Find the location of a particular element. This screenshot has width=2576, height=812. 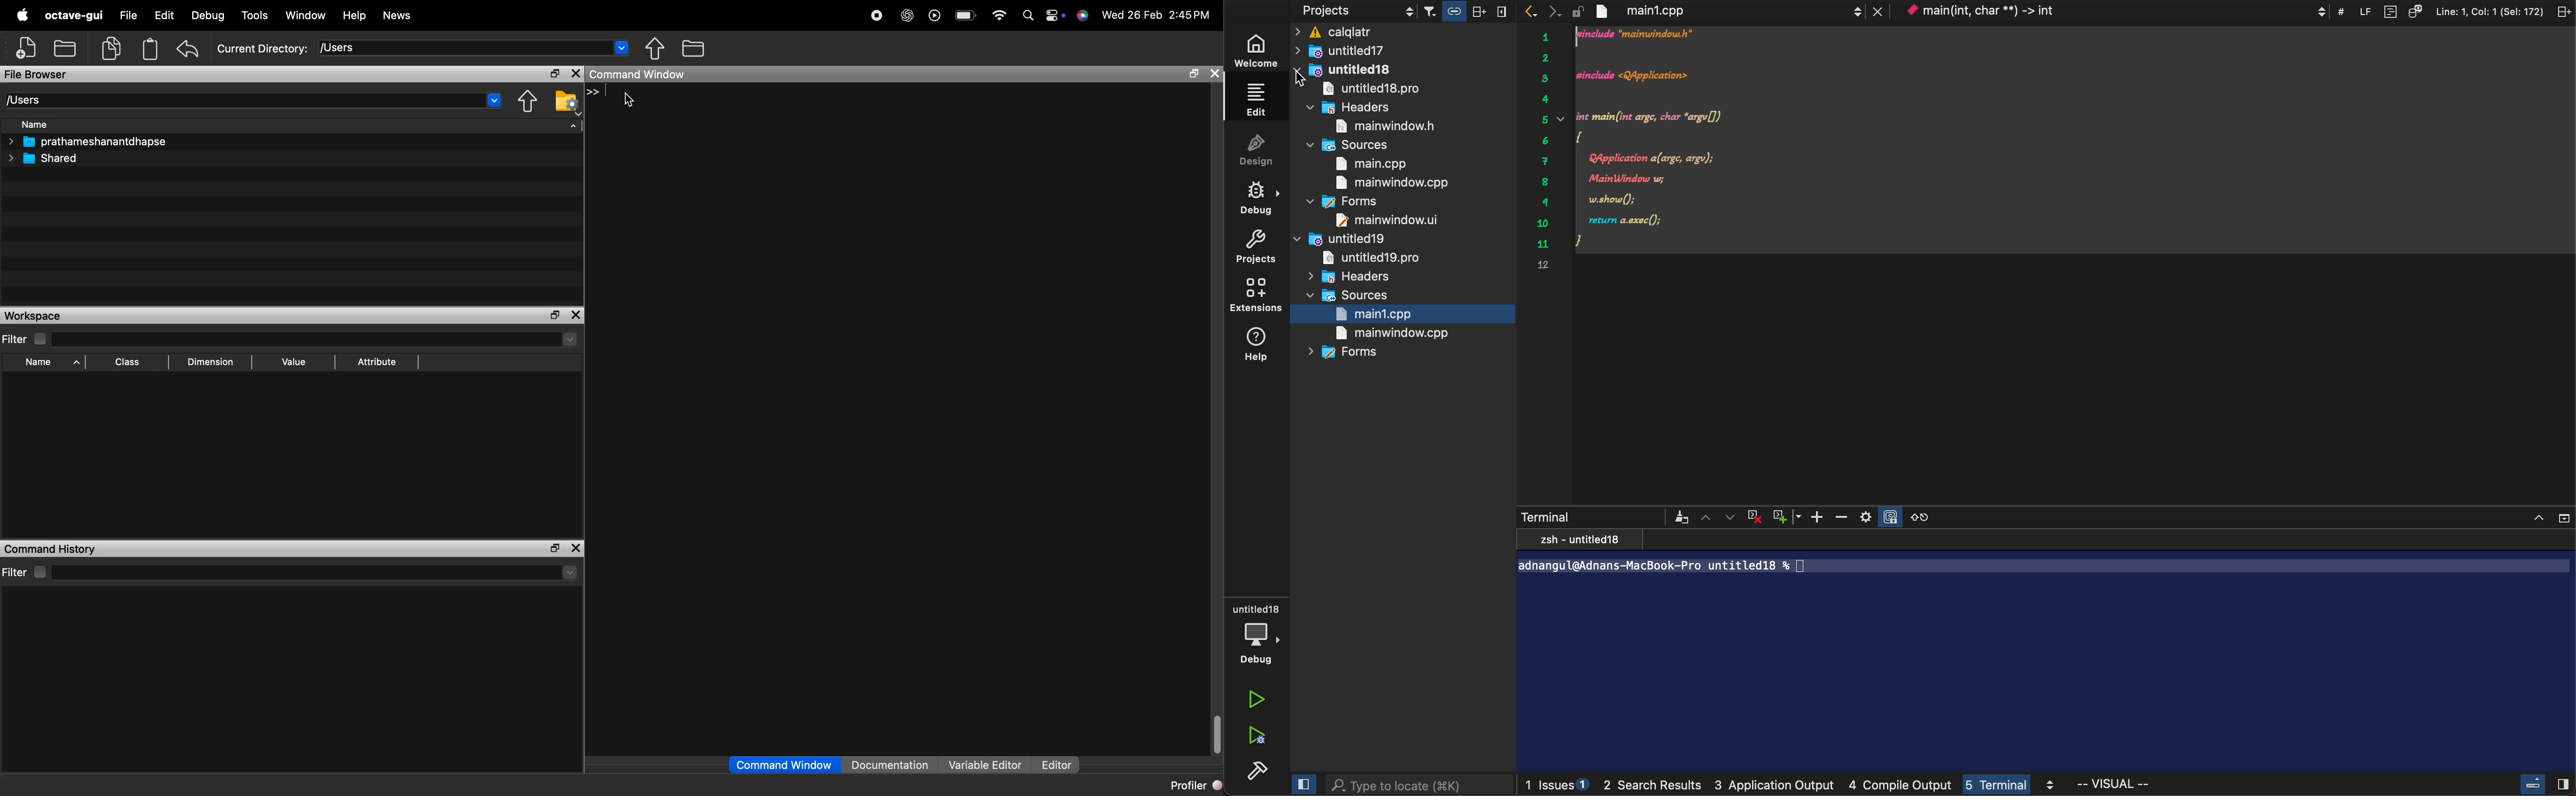

setting is located at coordinates (1880, 517).